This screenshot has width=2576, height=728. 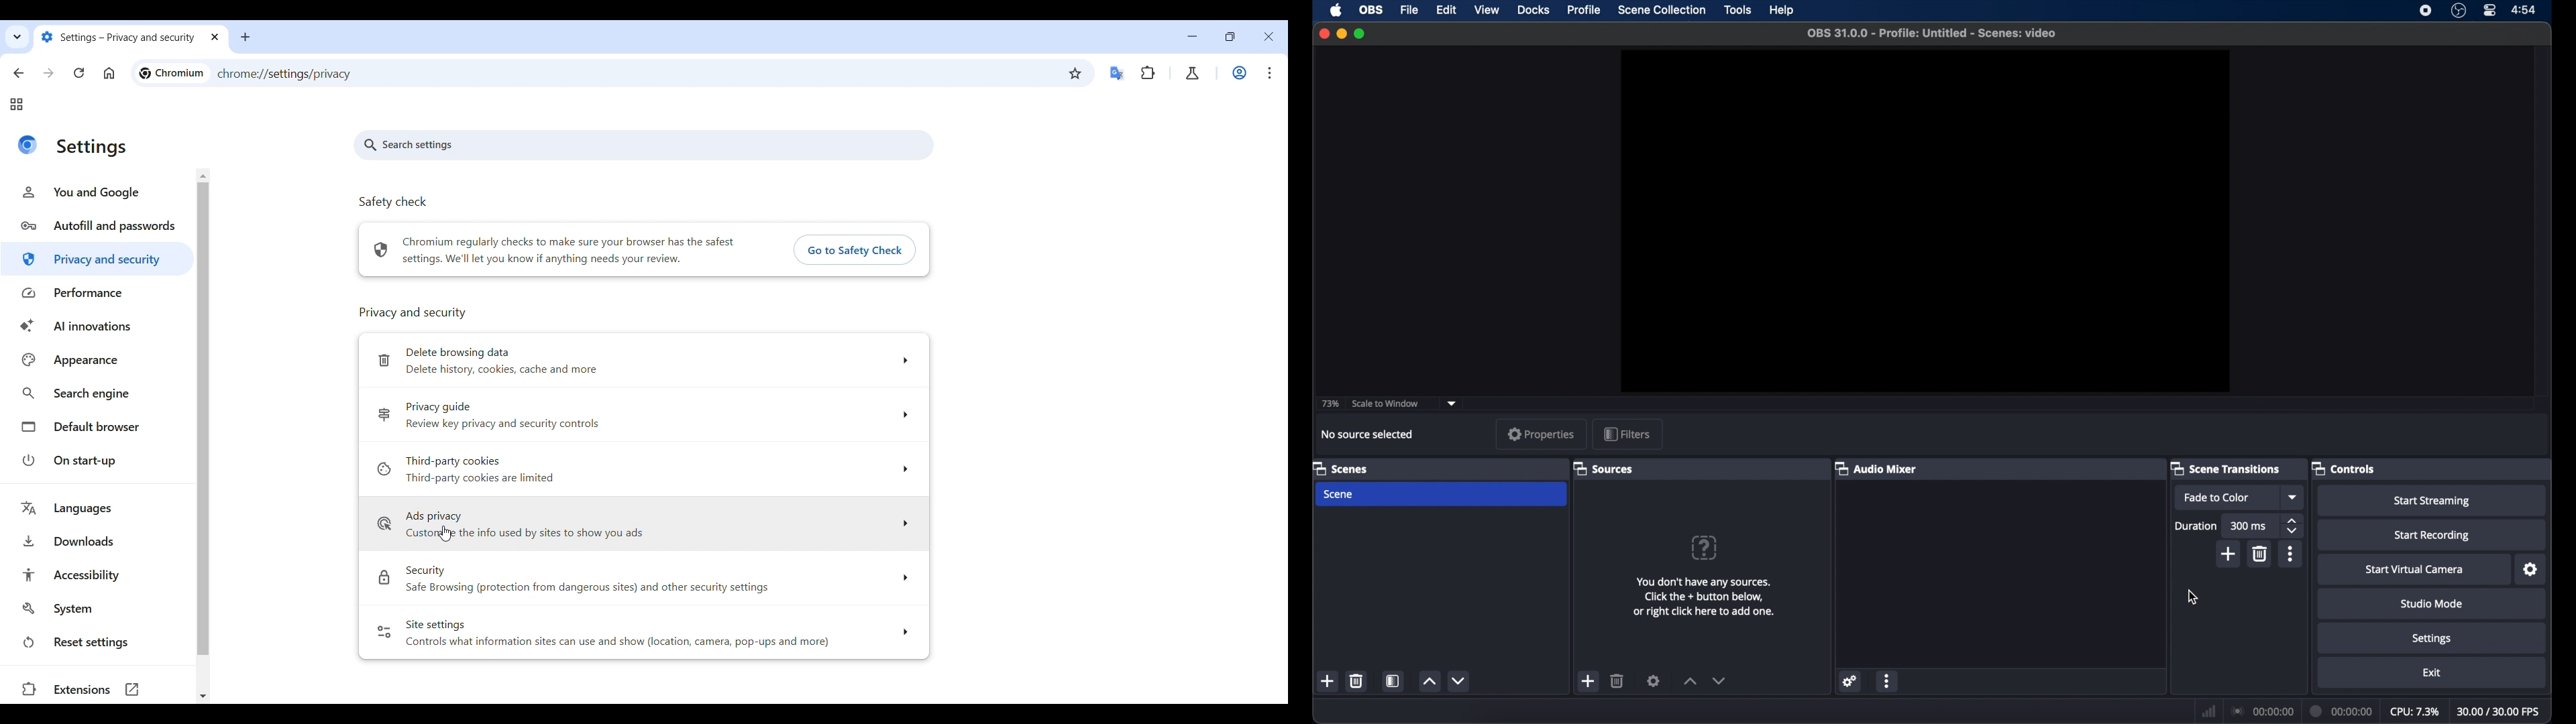 What do you see at coordinates (98, 192) in the screenshot?
I see `You and Google` at bounding box center [98, 192].